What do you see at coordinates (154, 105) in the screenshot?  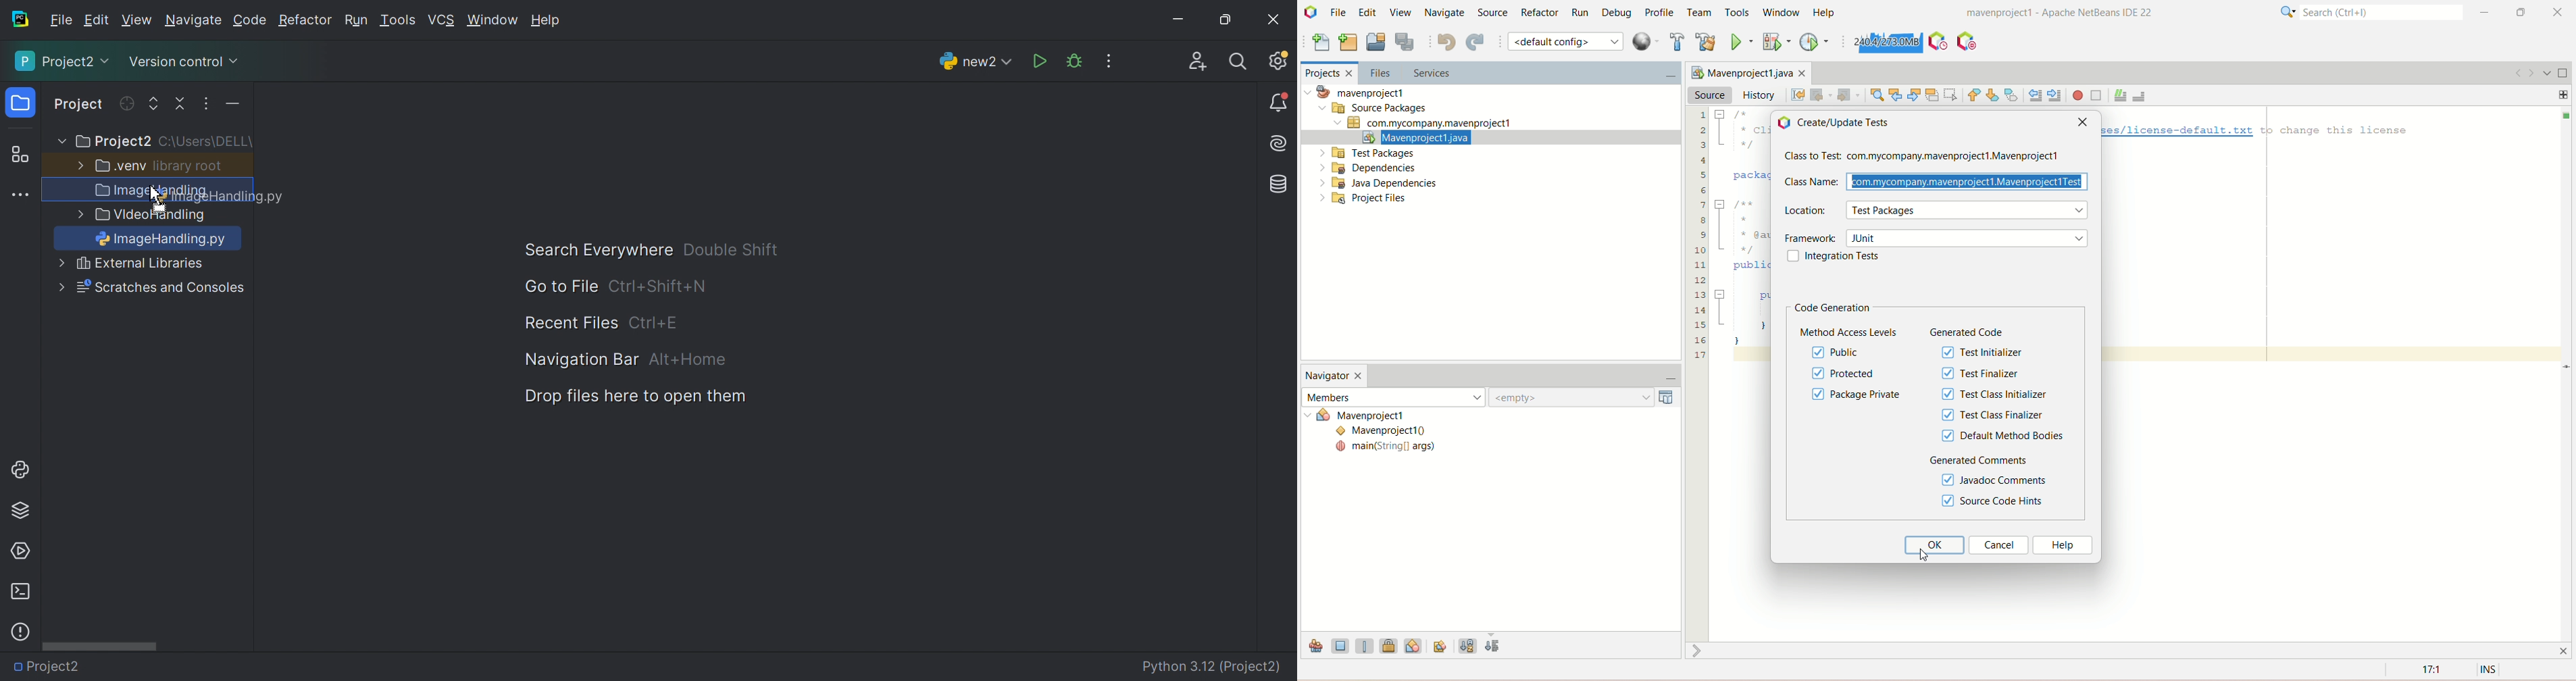 I see `Expand all` at bounding box center [154, 105].